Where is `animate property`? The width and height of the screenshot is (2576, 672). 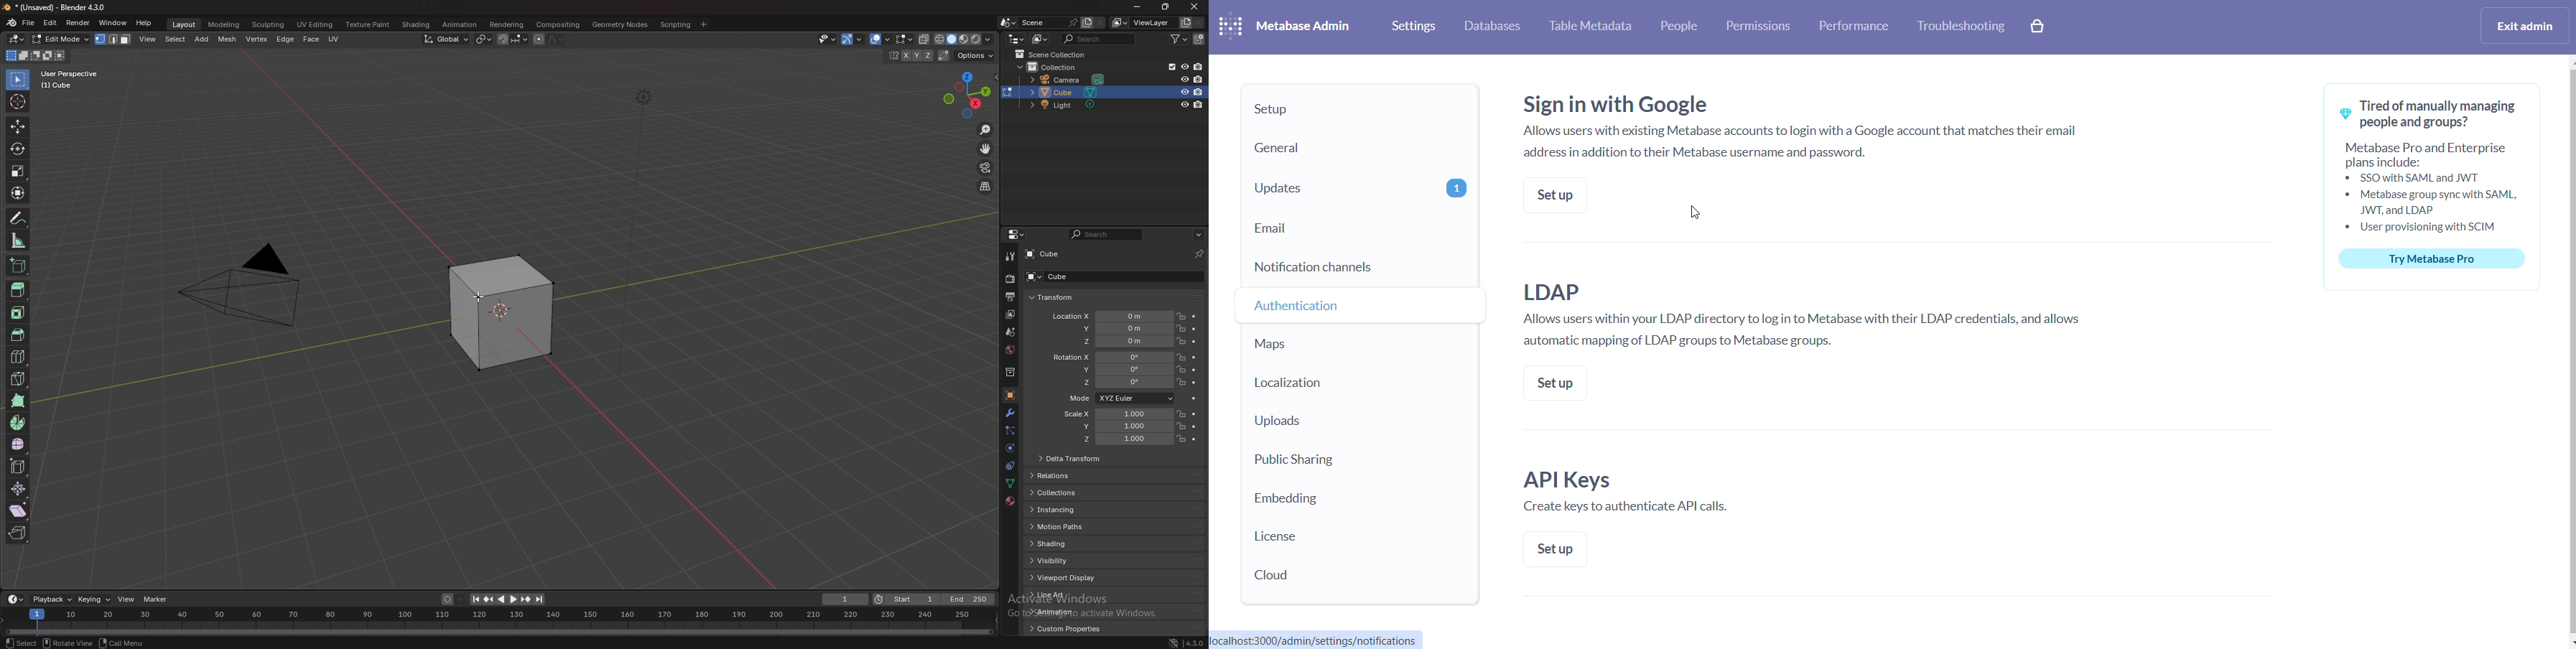 animate property is located at coordinates (1194, 427).